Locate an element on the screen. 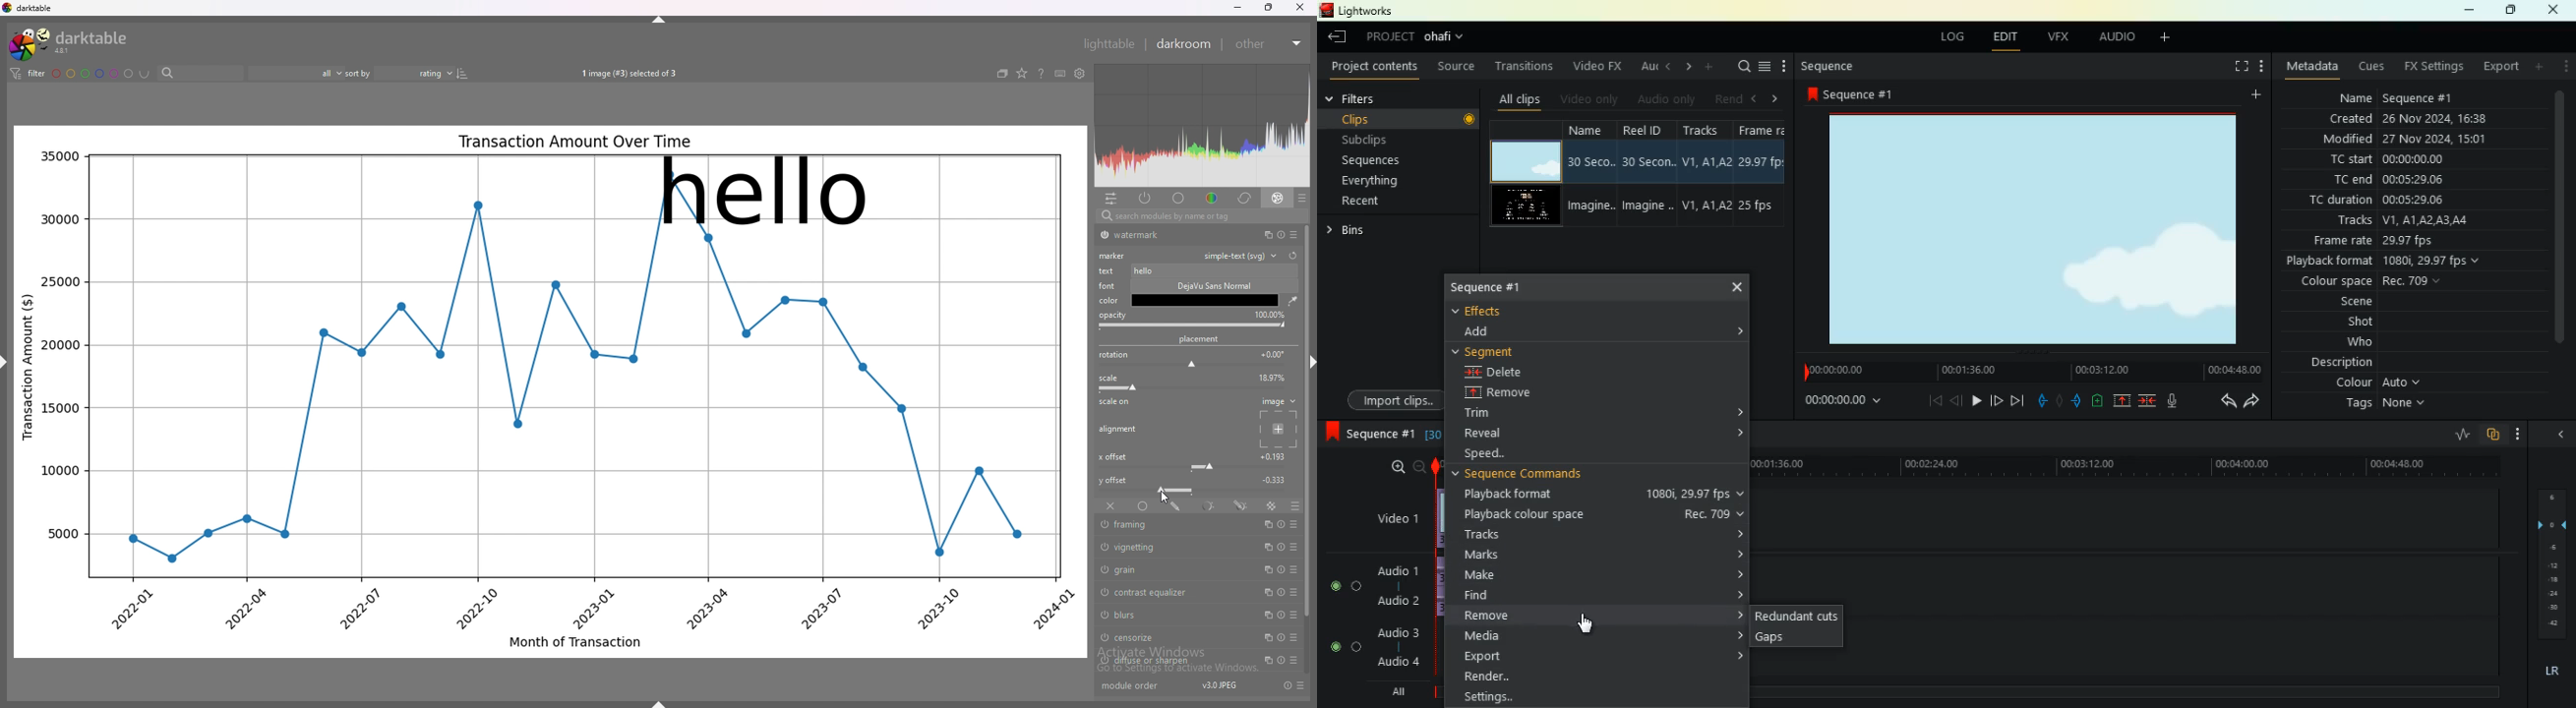 This screenshot has height=728, width=2576. heat map is located at coordinates (1202, 126).